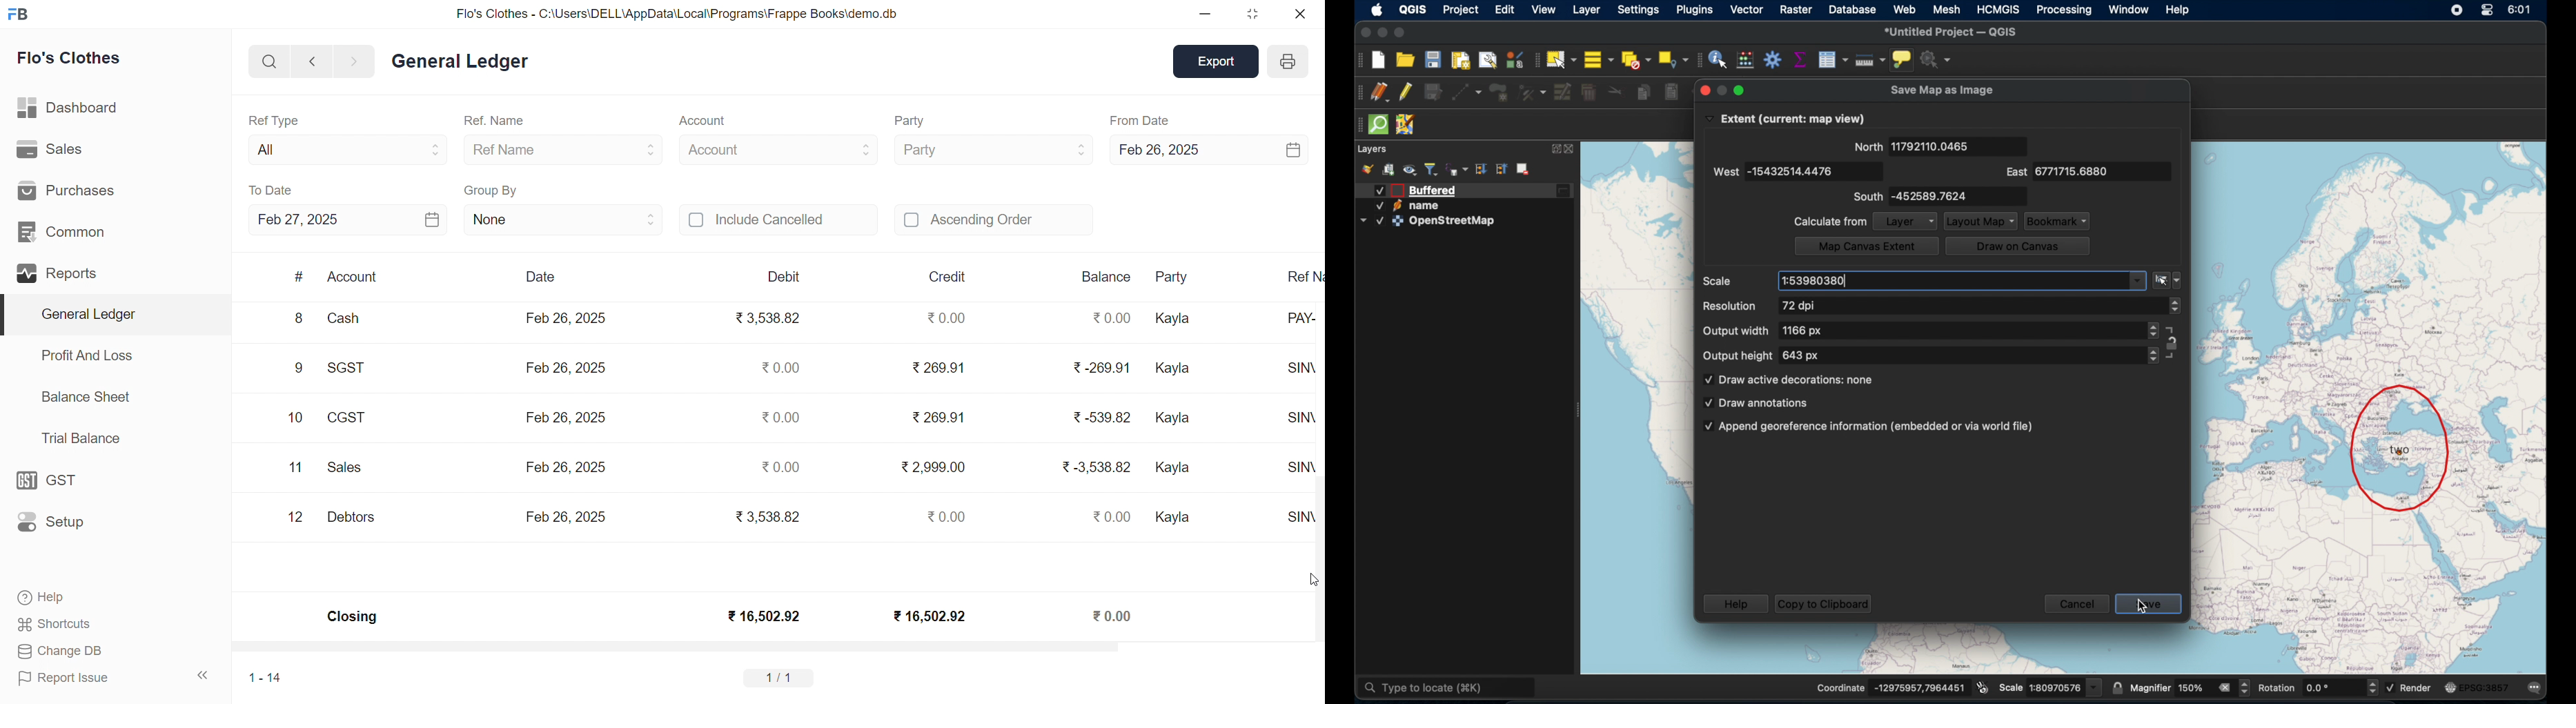 This screenshot has width=2576, height=728. What do you see at coordinates (297, 320) in the screenshot?
I see `8` at bounding box center [297, 320].